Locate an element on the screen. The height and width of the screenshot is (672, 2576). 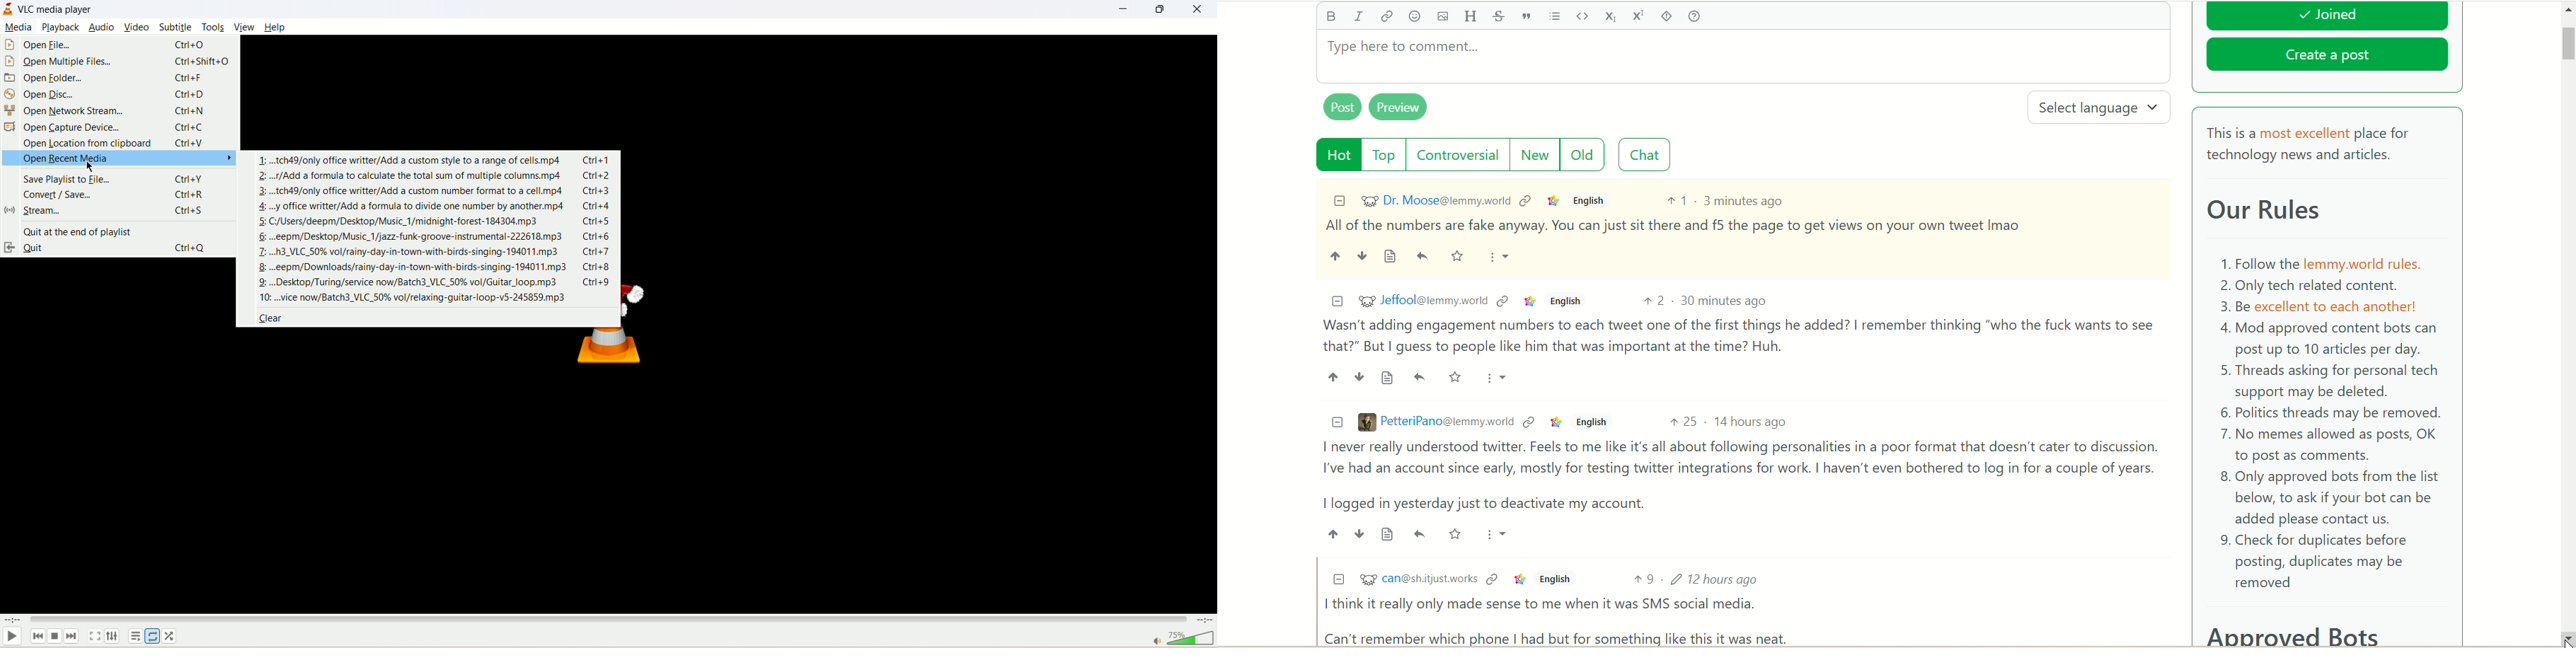
playback is located at coordinates (61, 27).